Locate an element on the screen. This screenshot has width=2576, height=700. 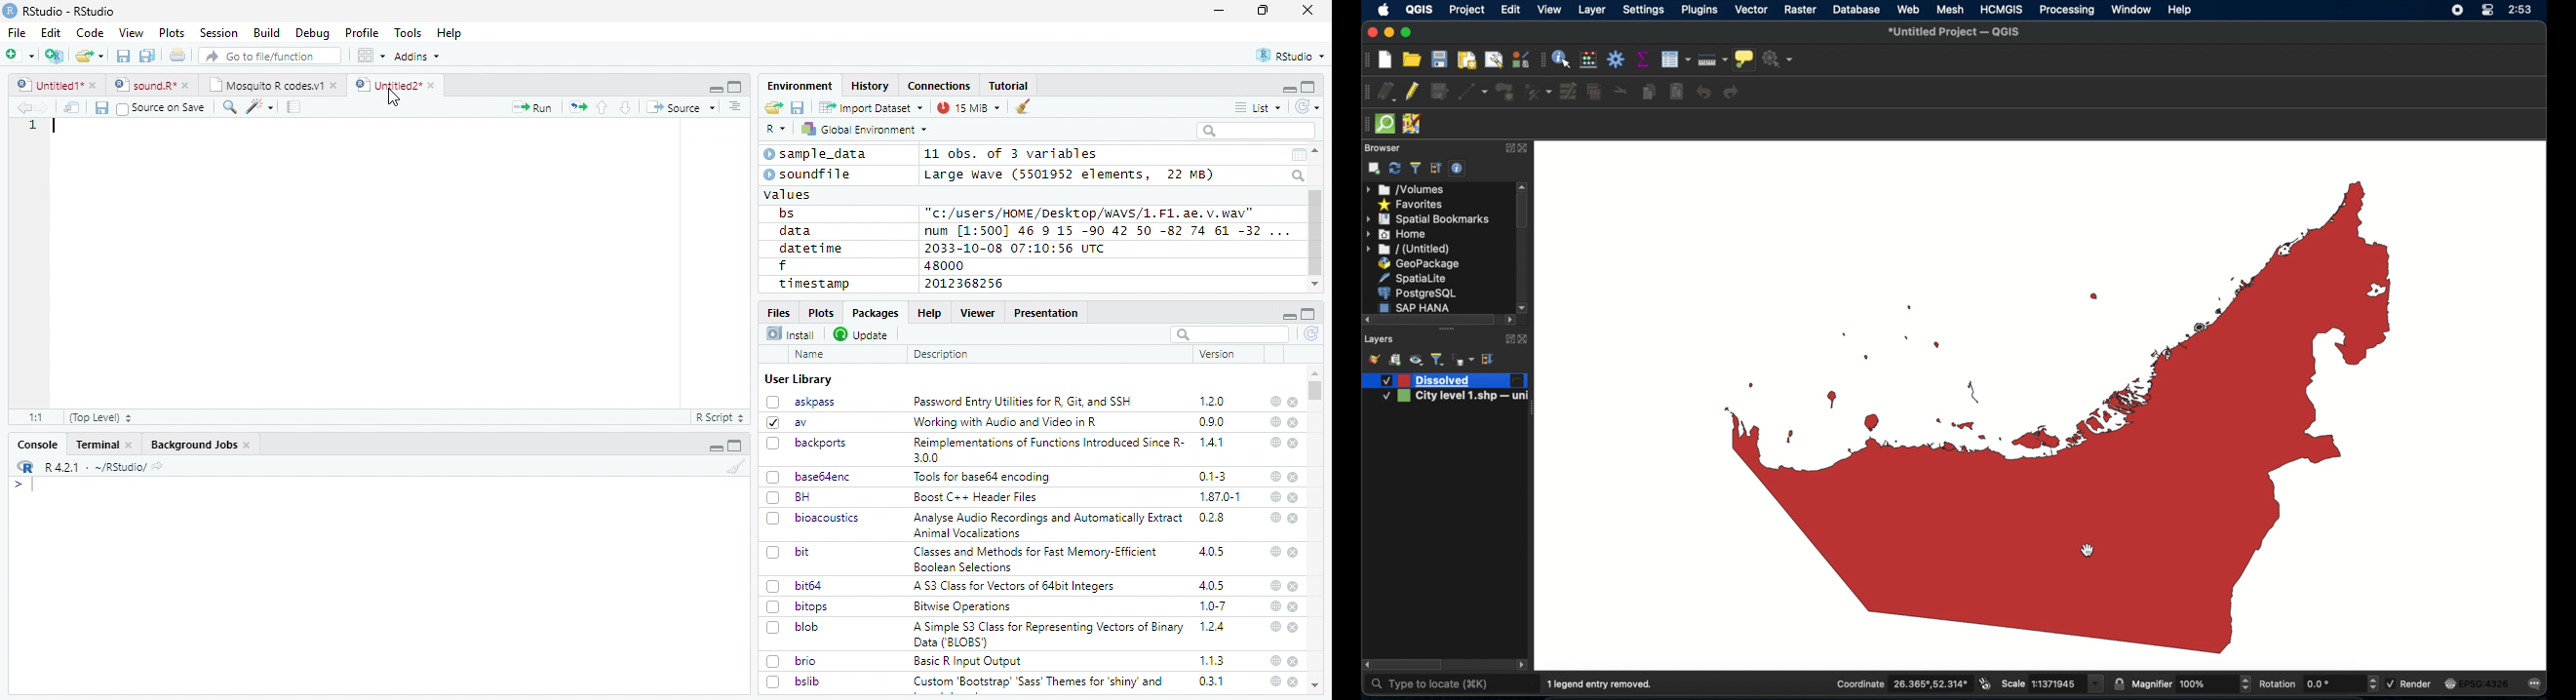
Packages is located at coordinates (874, 313).